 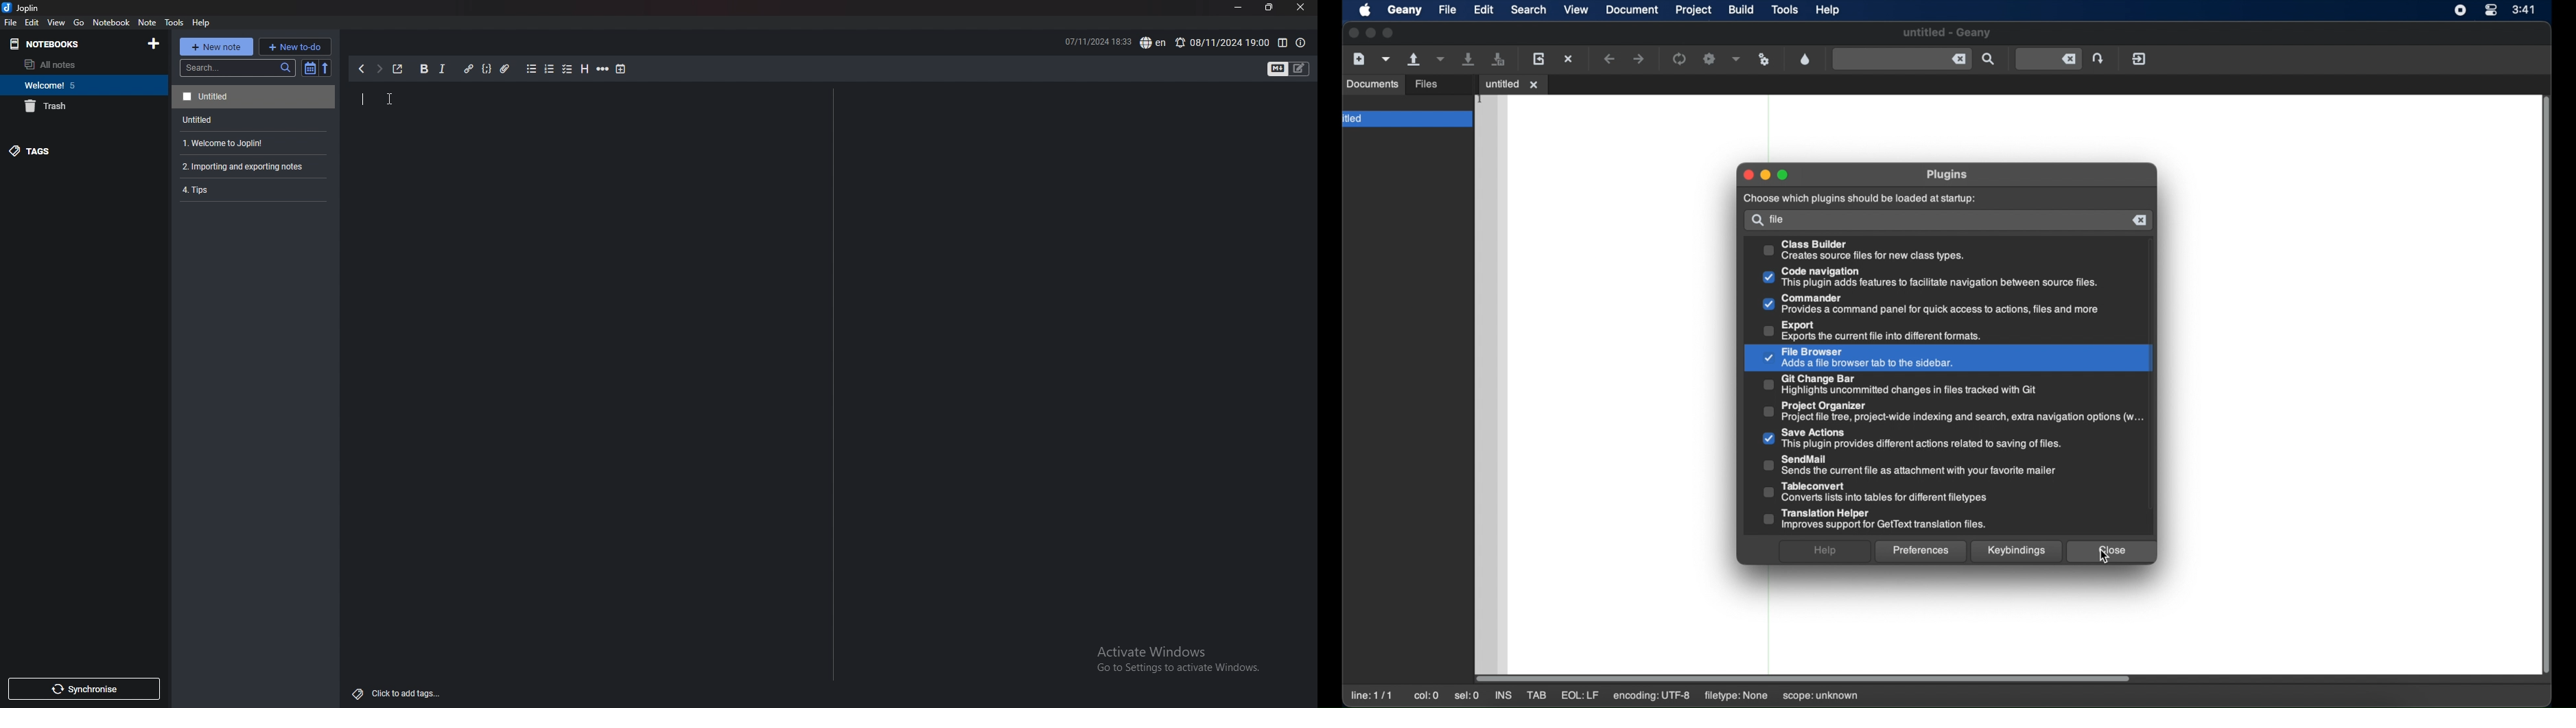 I want to click on toggle sort order, so click(x=310, y=68).